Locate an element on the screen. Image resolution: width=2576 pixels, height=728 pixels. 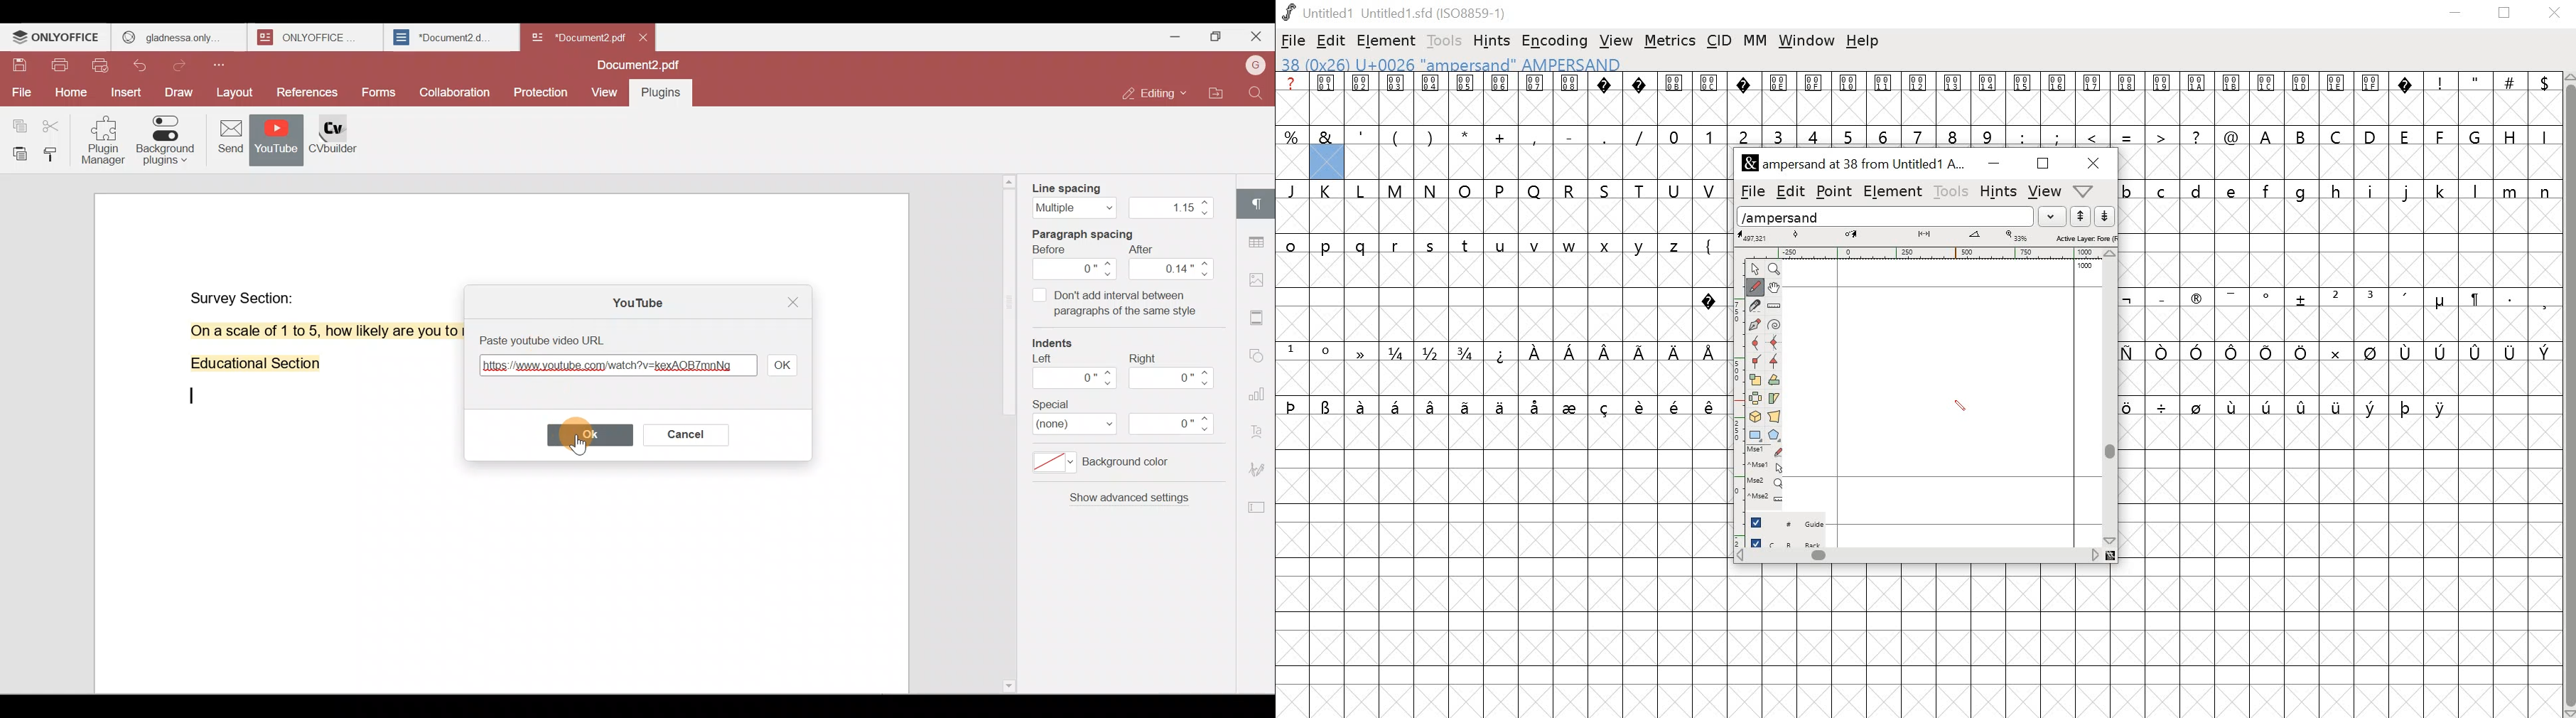
U is located at coordinates (1675, 190).